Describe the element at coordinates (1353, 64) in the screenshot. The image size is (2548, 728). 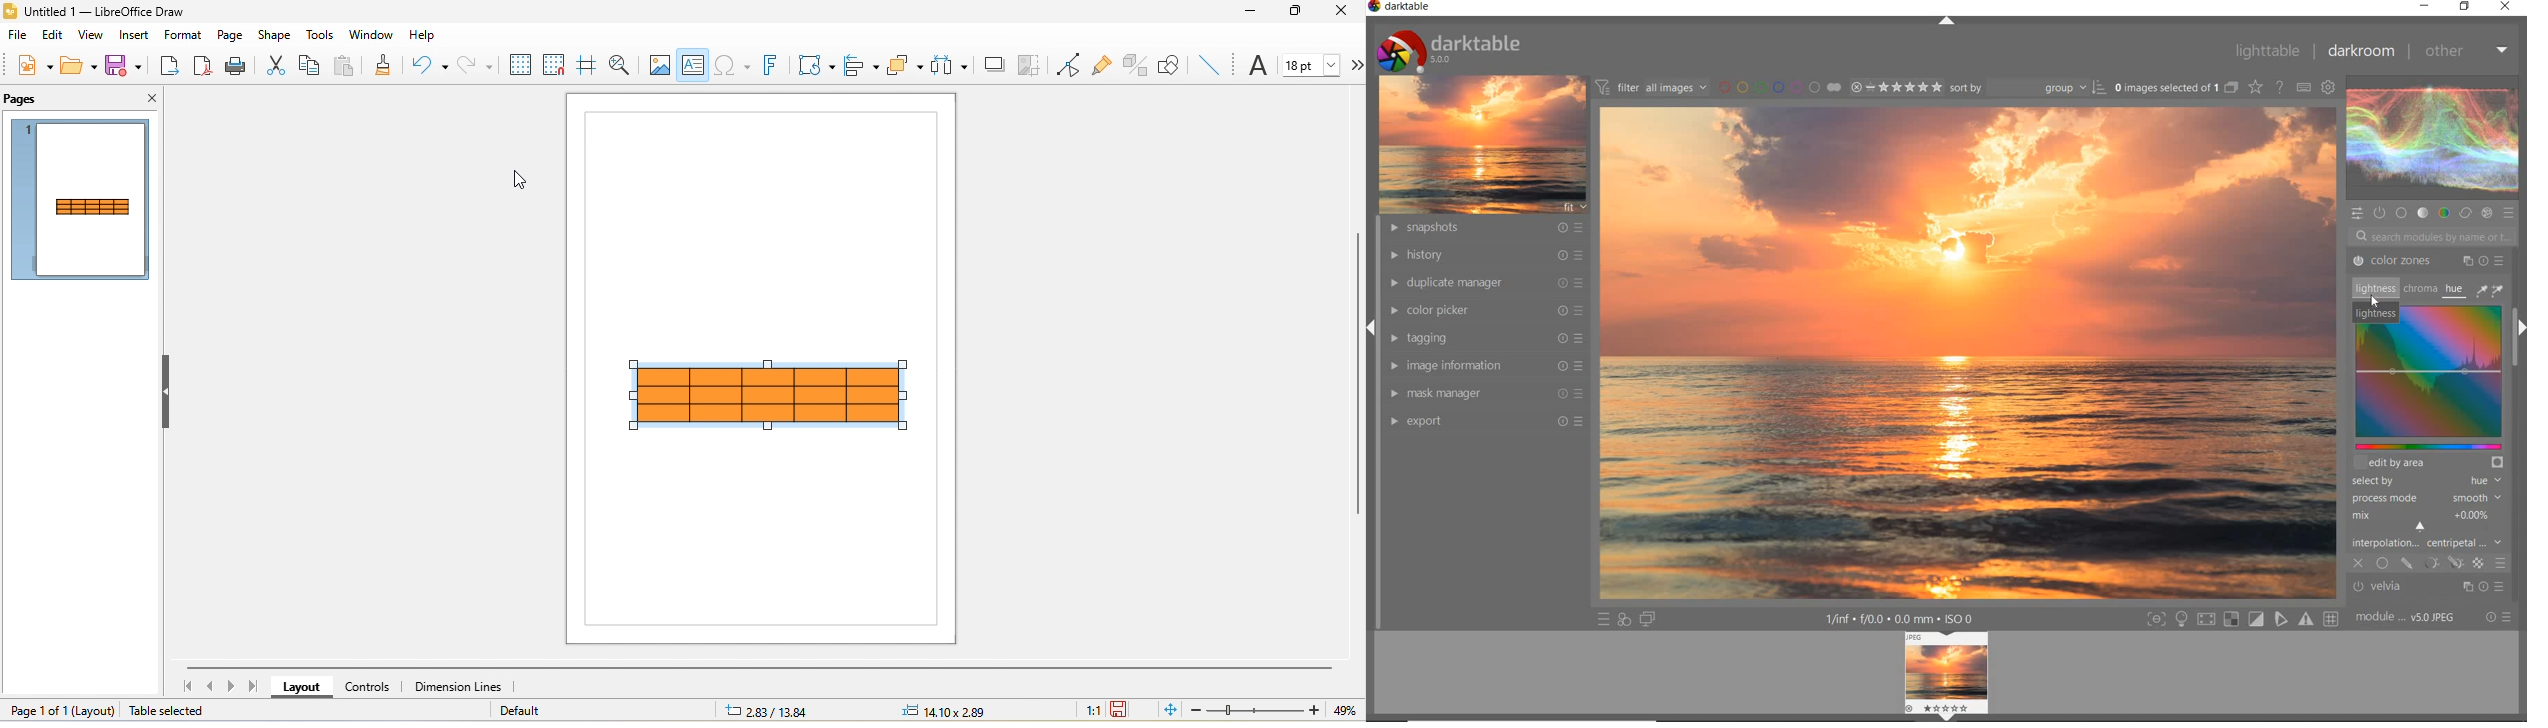
I see `more options` at that location.